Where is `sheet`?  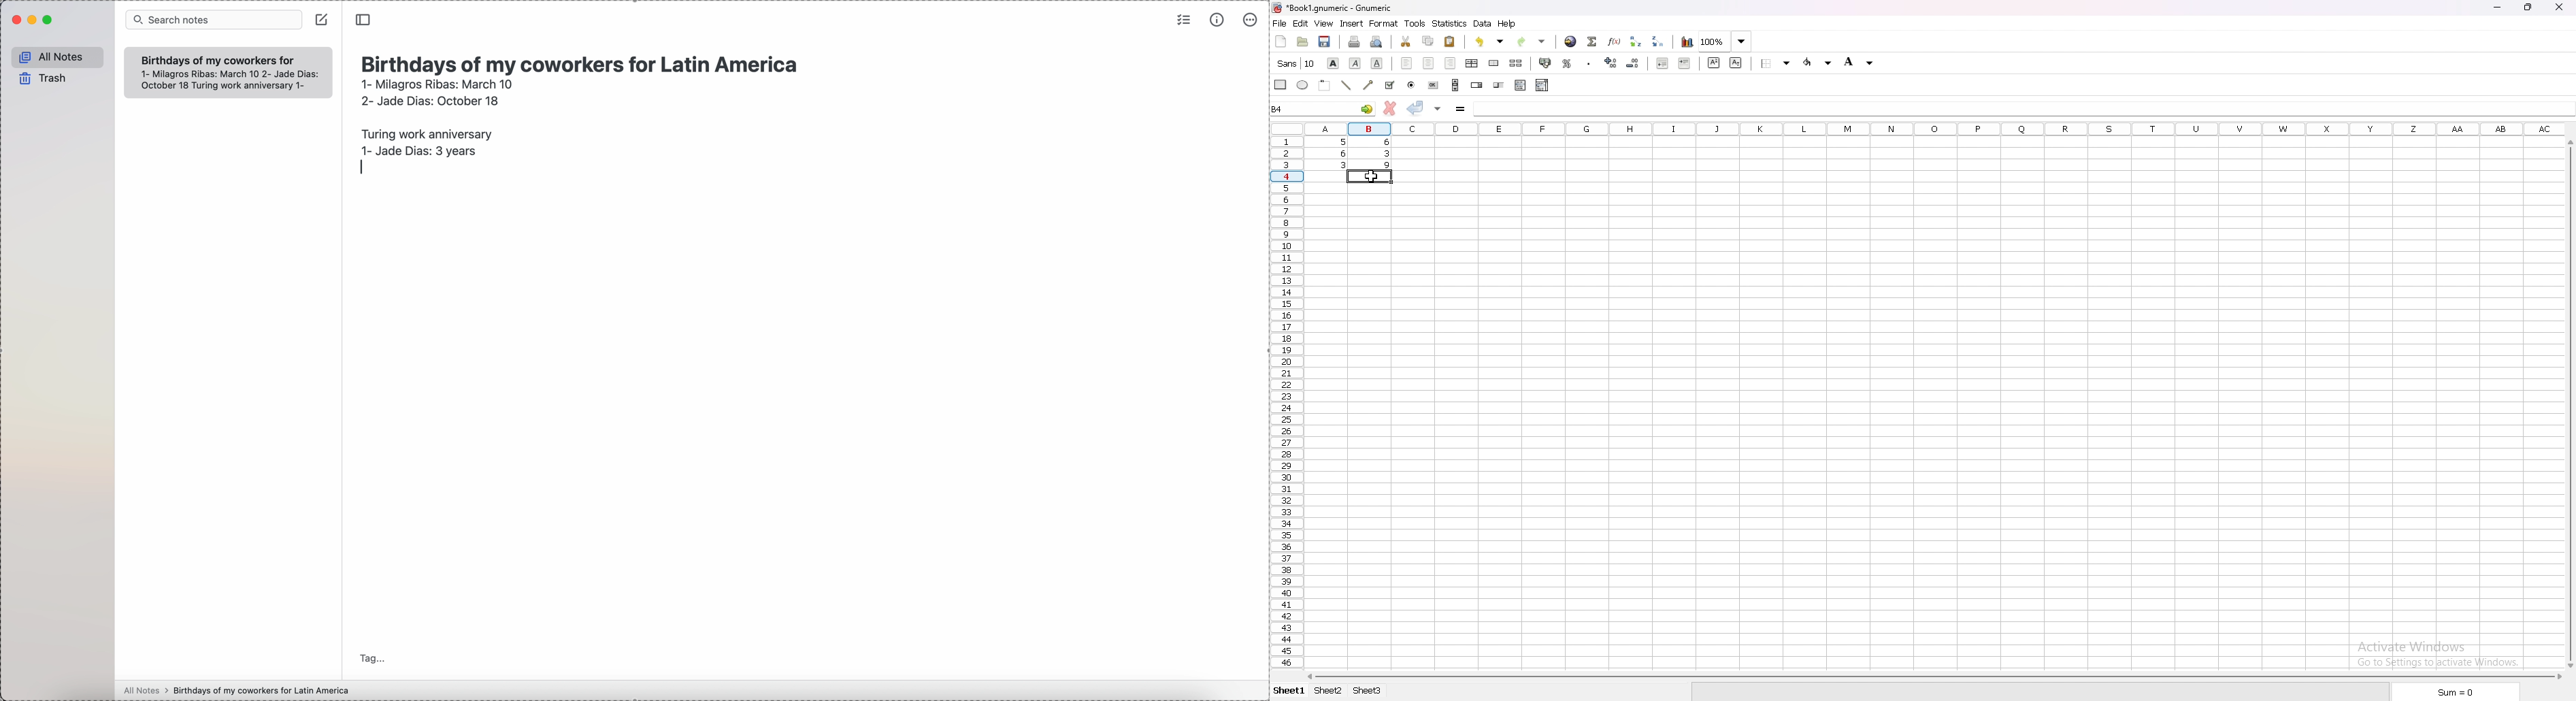
sheet is located at coordinates (1329, 691).